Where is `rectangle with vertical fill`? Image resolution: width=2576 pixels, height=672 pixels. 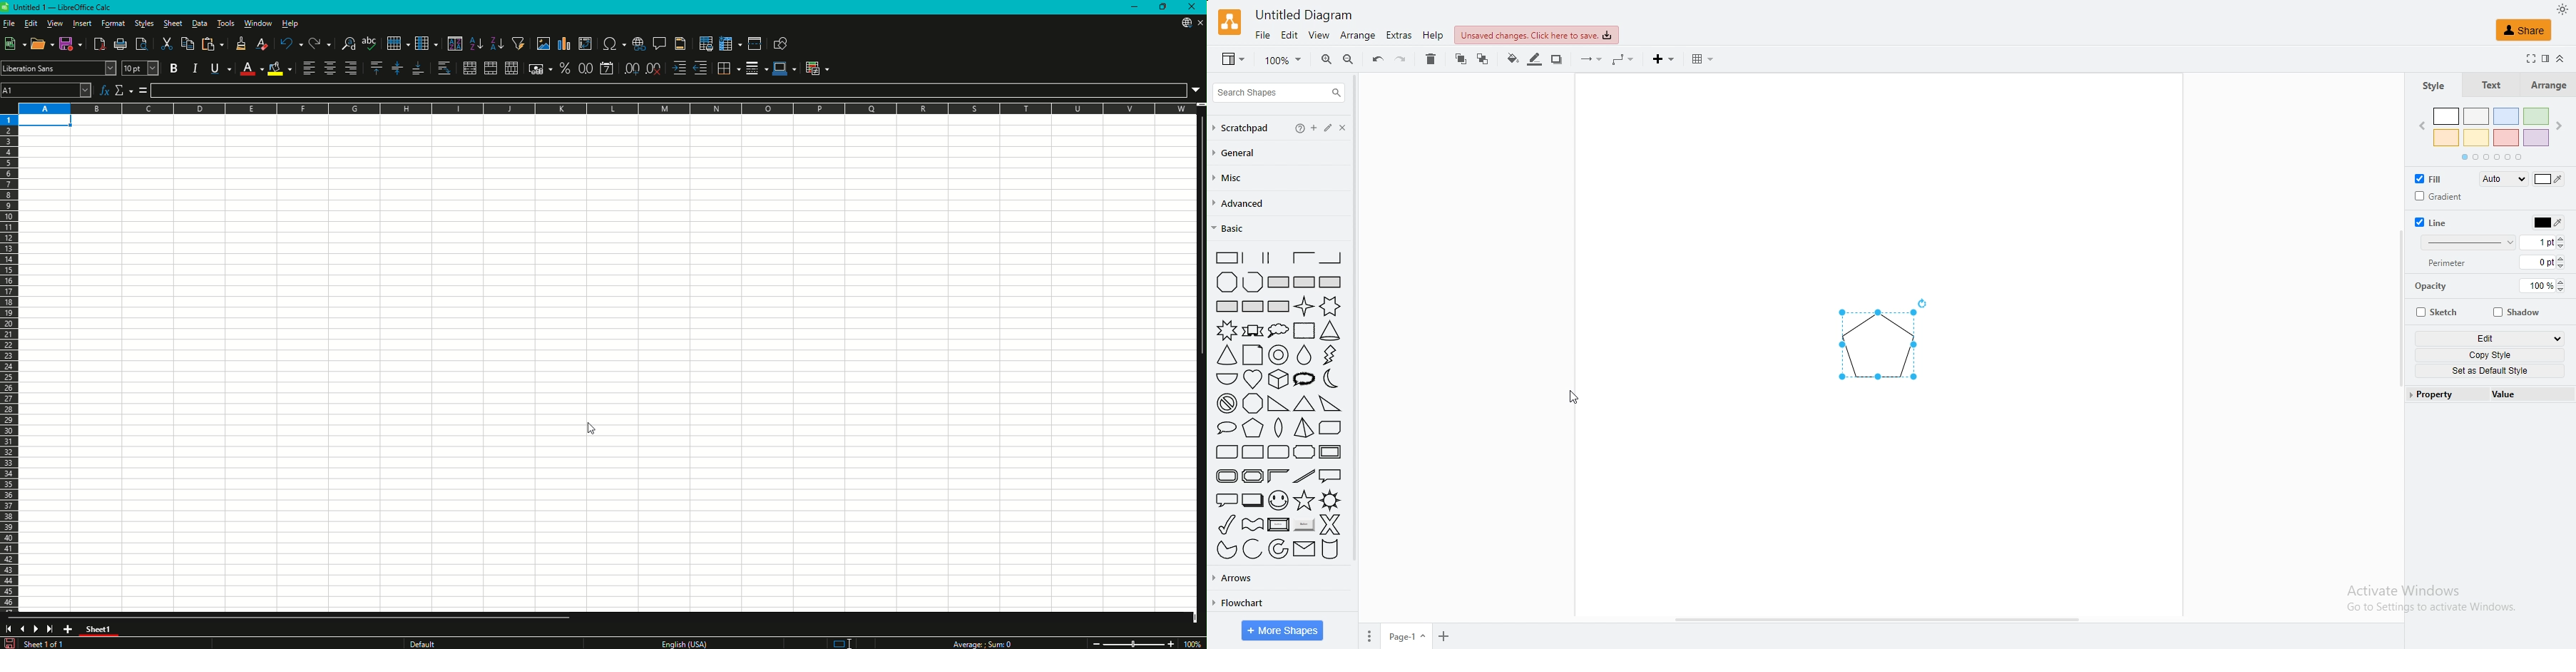 rectangle with vertical fill is located at coordinates (1331, 282).